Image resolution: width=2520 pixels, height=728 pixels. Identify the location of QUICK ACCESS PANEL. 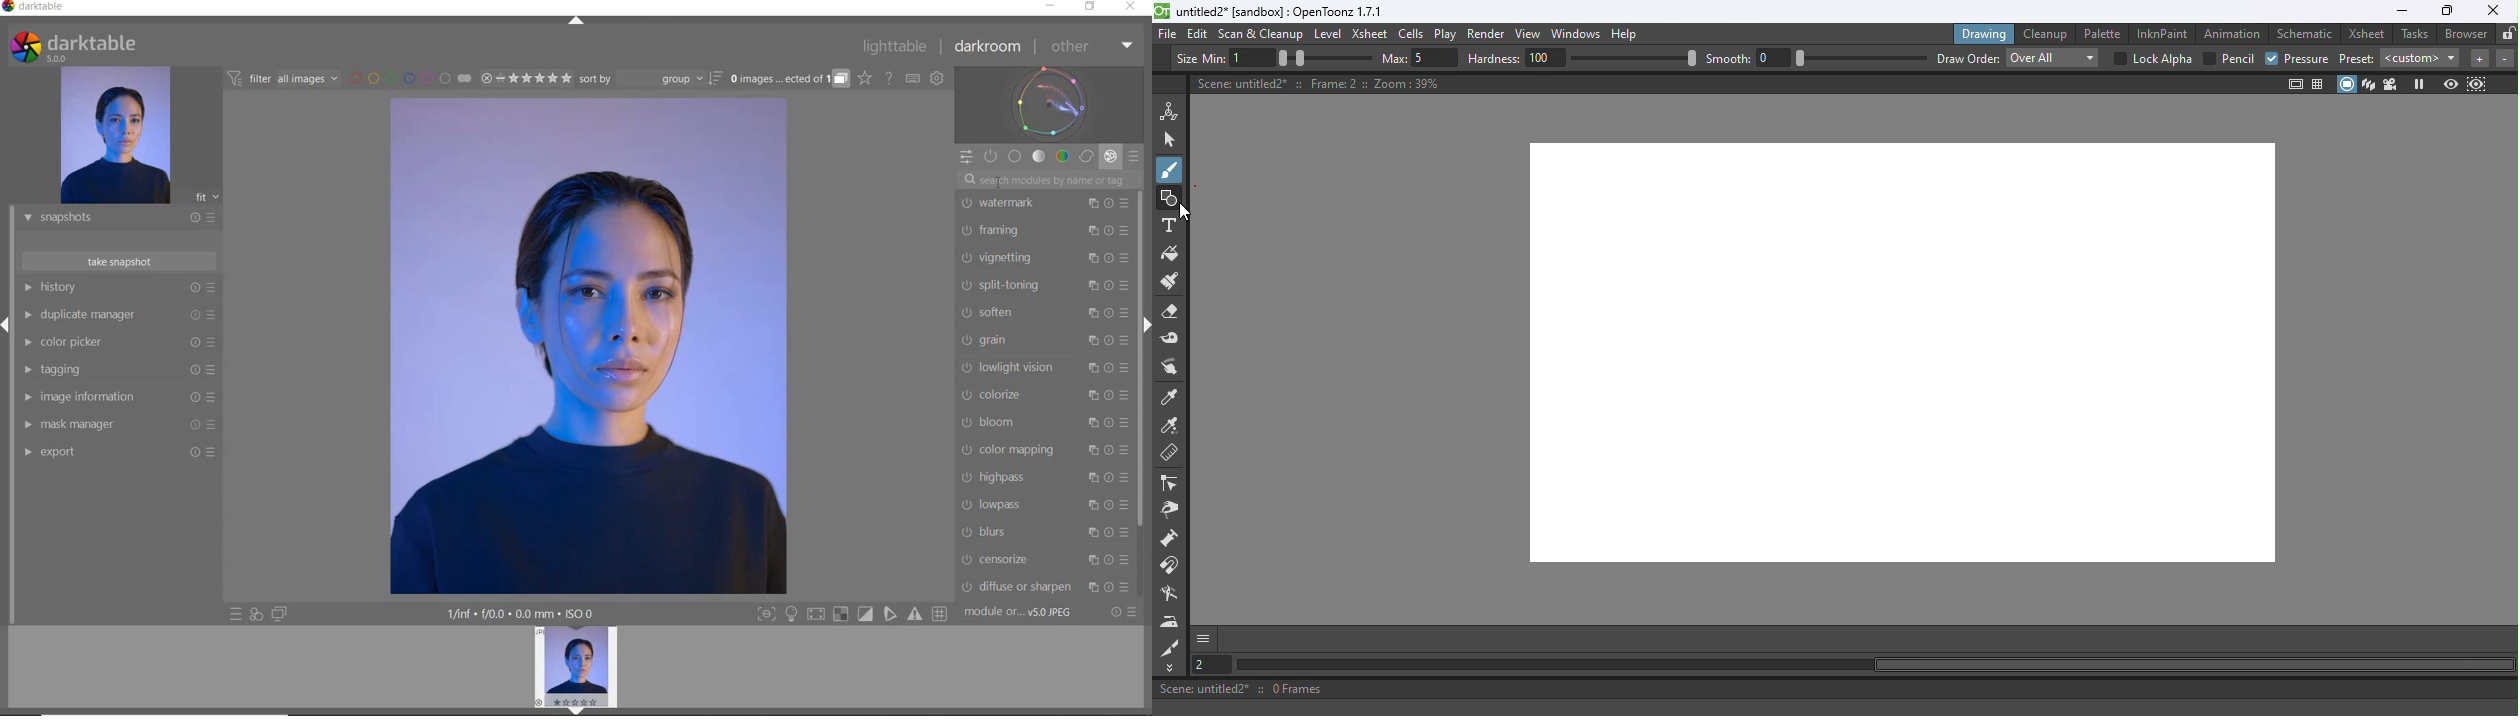
(966, 158).